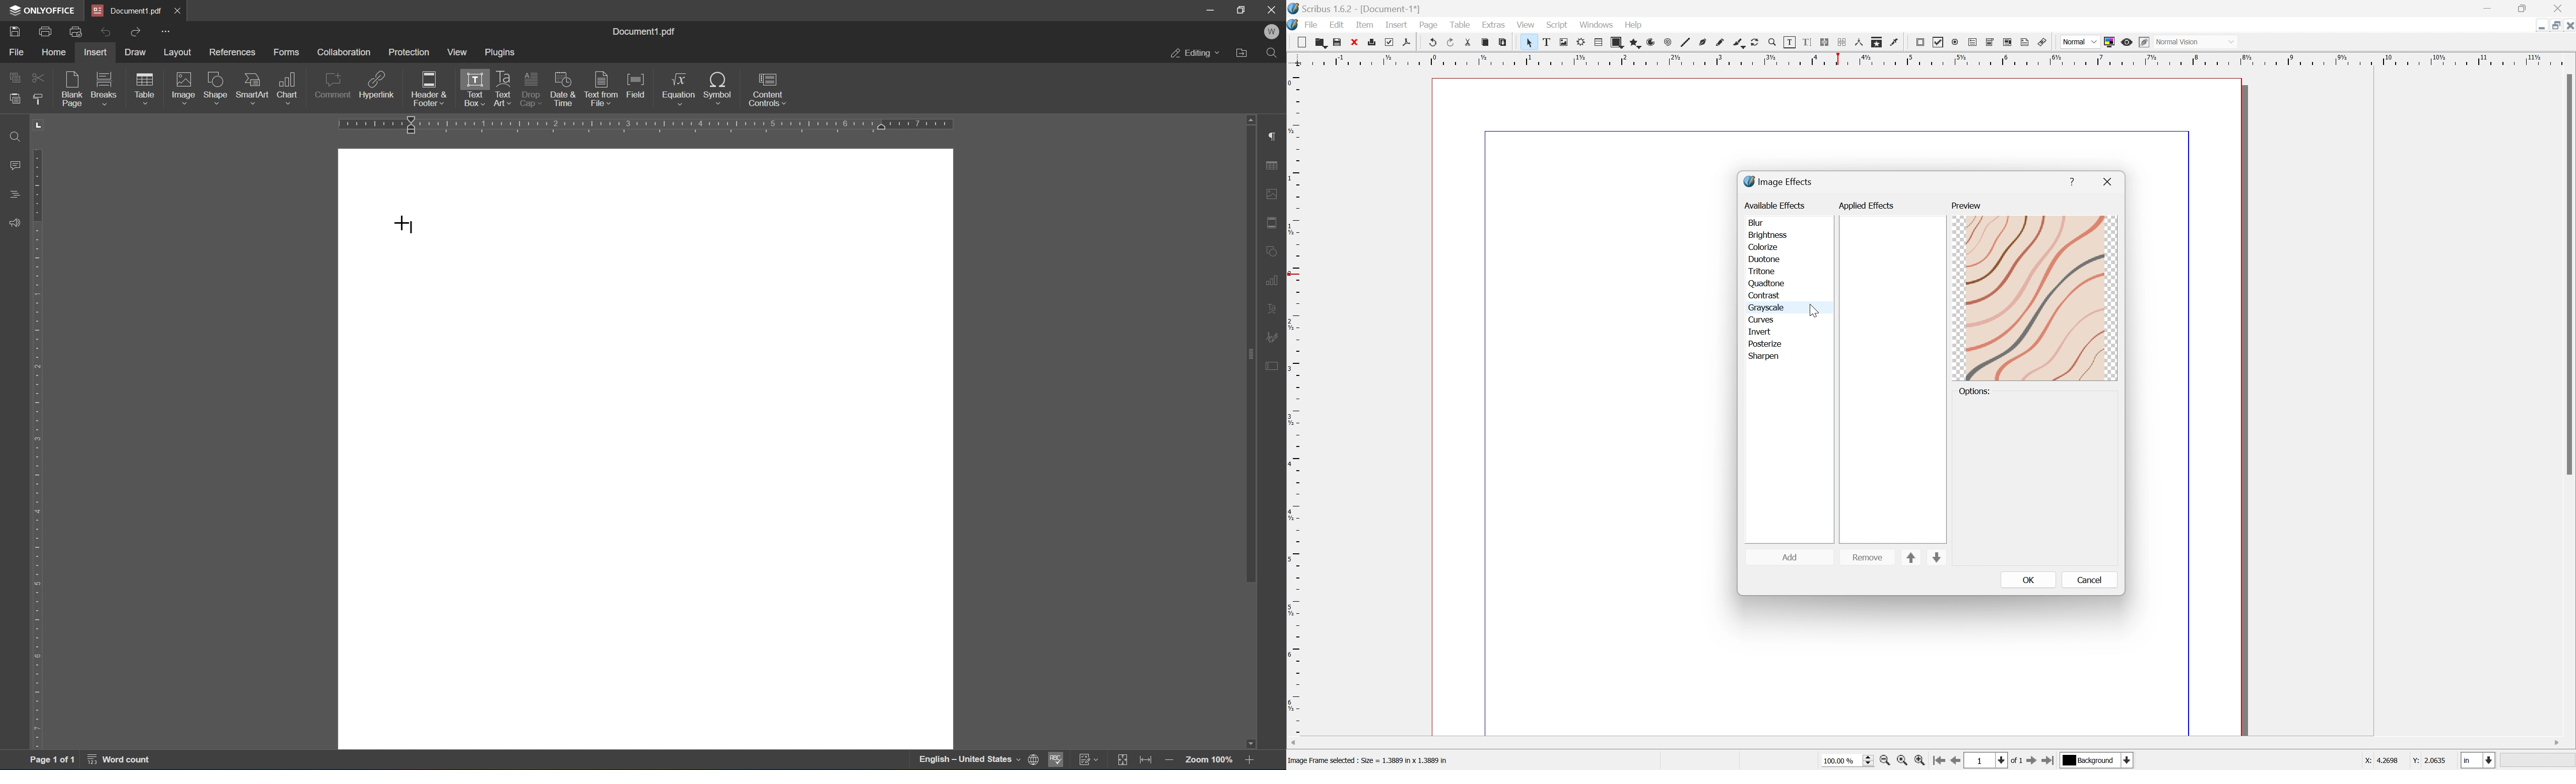  What do you see at coordinates (288, 88) in the screenshot?
I see `chart` at bounding box center [288, 88].